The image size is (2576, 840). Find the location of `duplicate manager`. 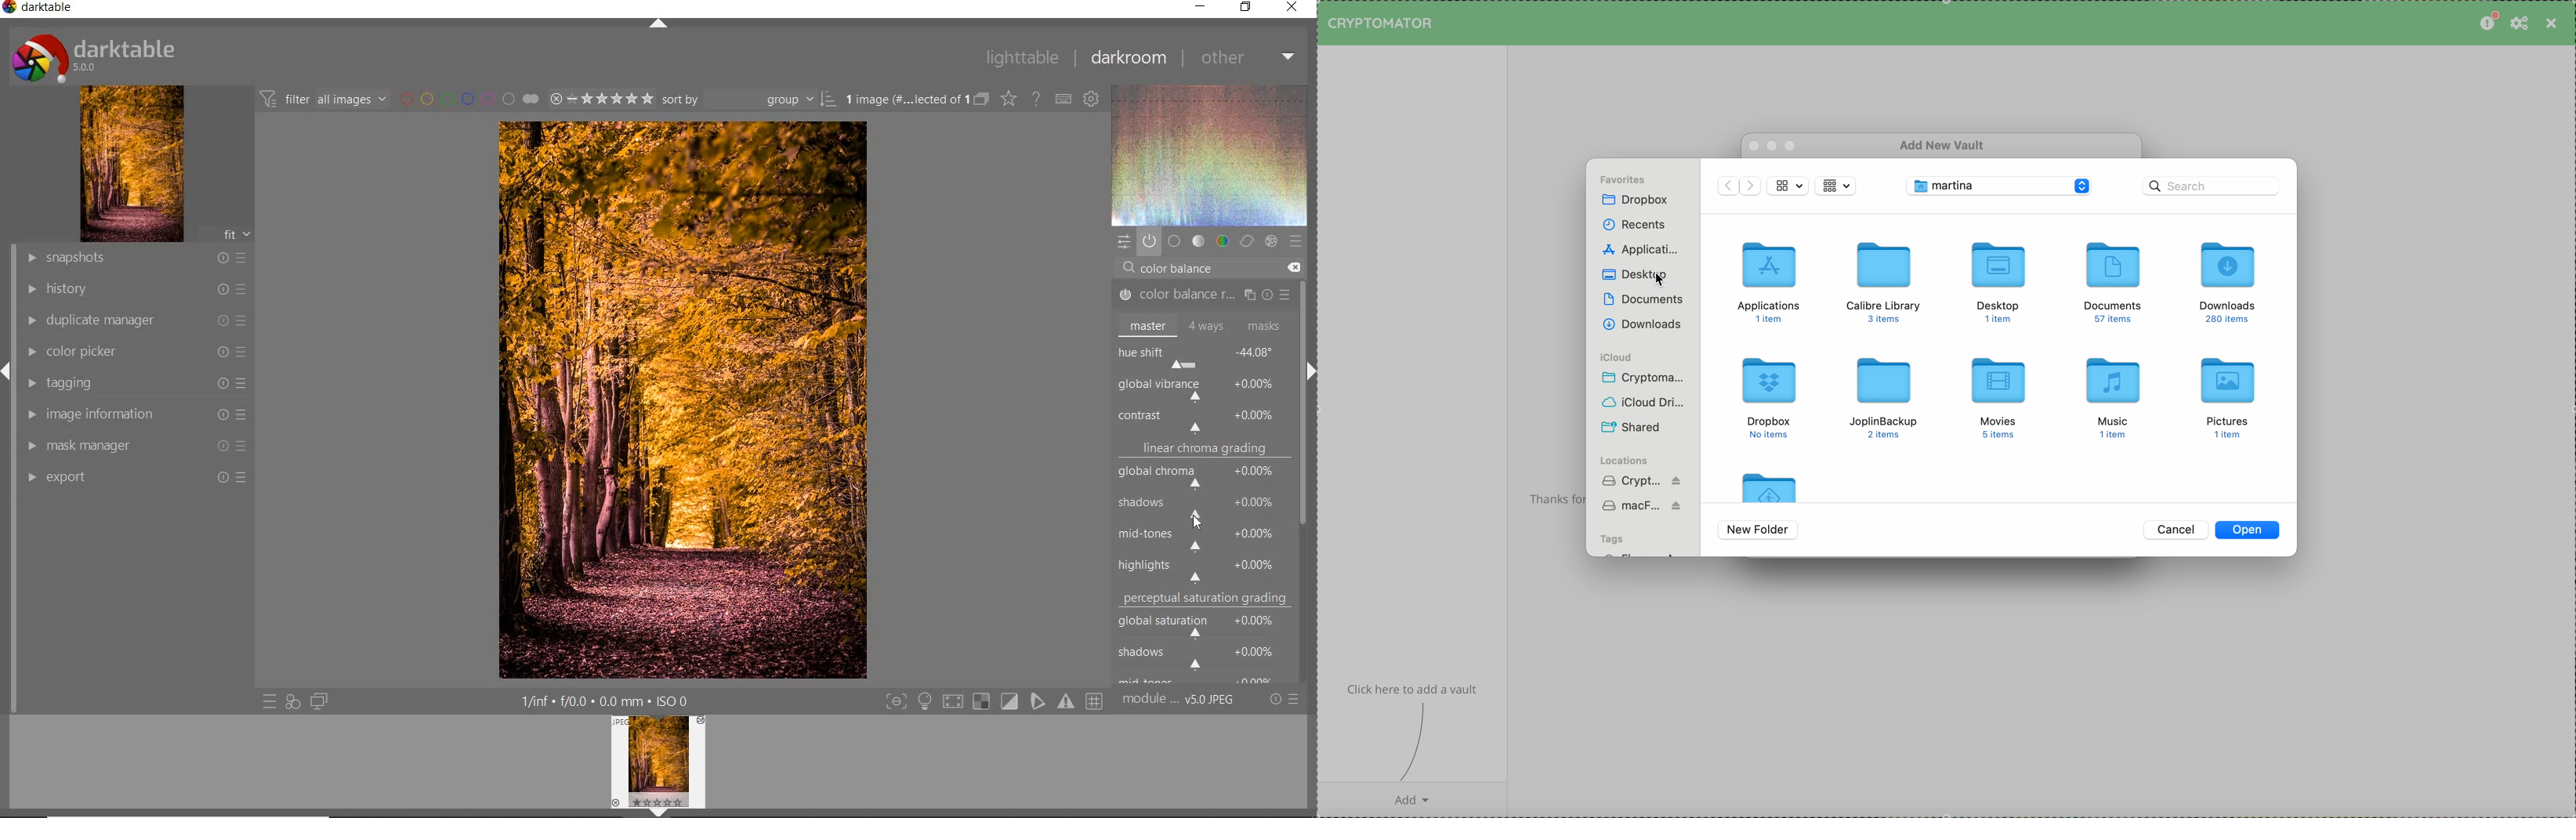

duplicate manager is located at coordinates (137, 320).